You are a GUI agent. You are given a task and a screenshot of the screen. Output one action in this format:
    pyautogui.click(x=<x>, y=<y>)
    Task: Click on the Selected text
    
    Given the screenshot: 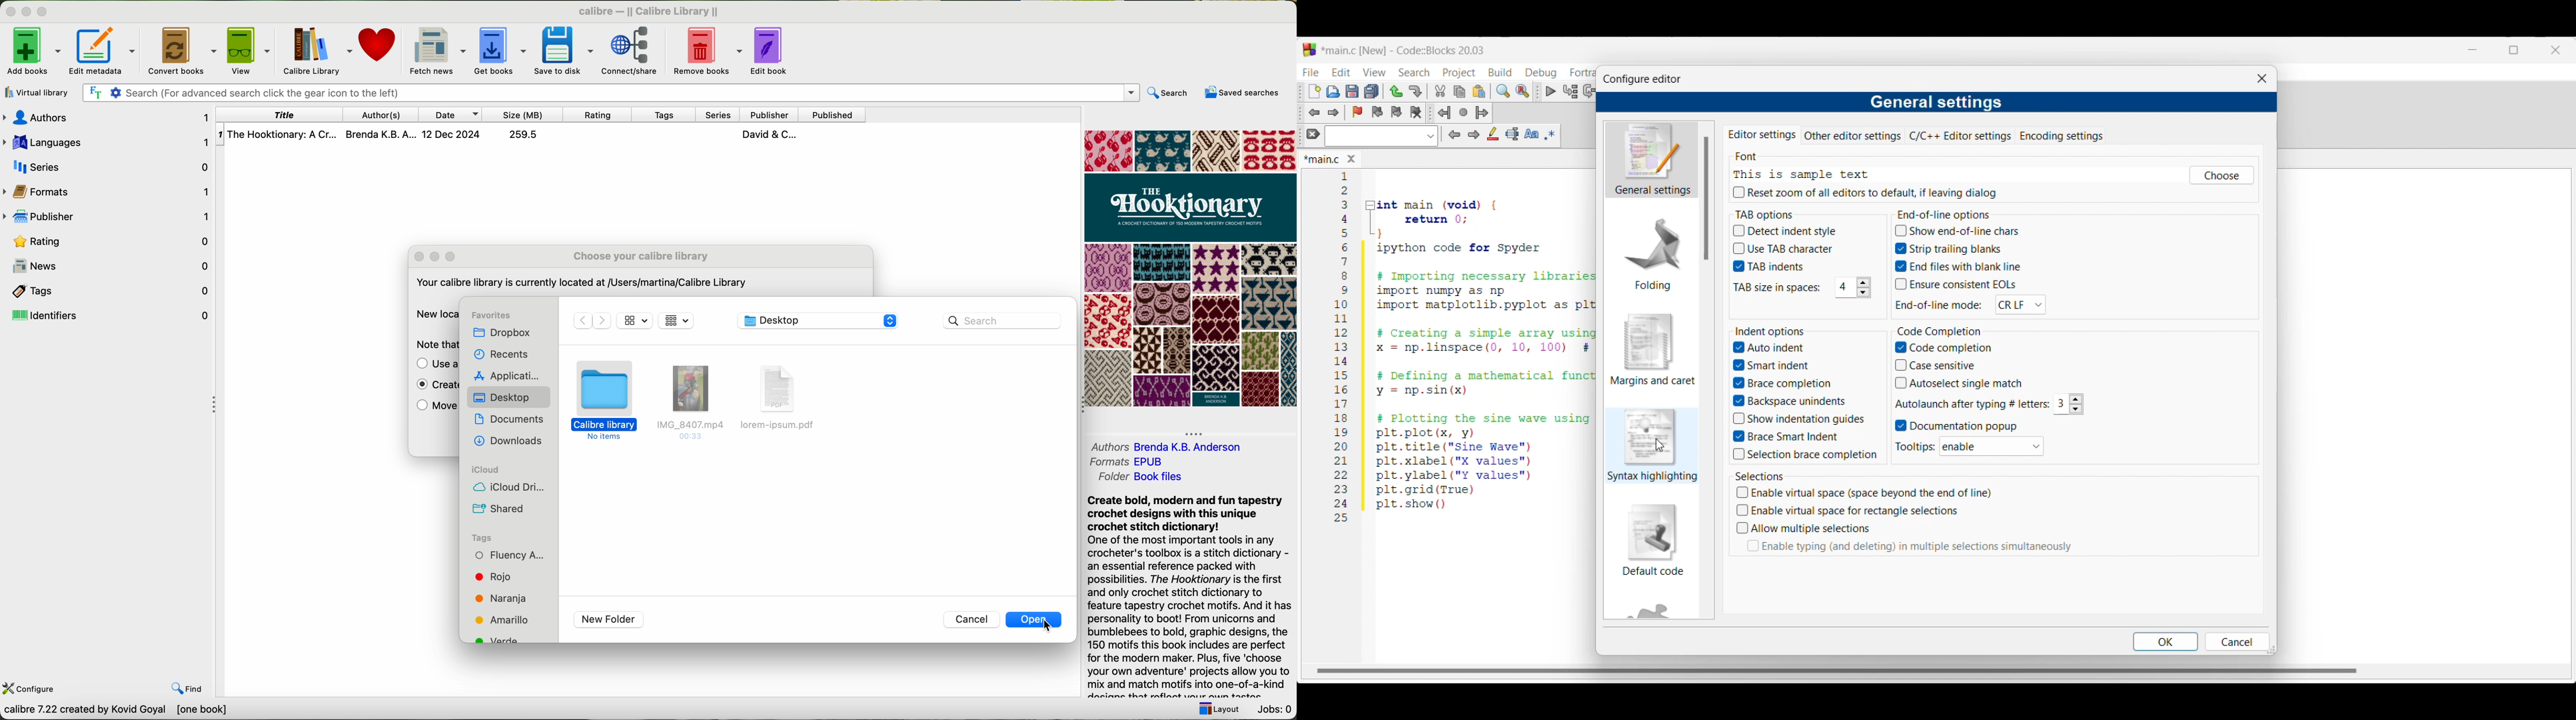 What is the action you would take?
    pyautogui.click(x=1513, y=134)
    